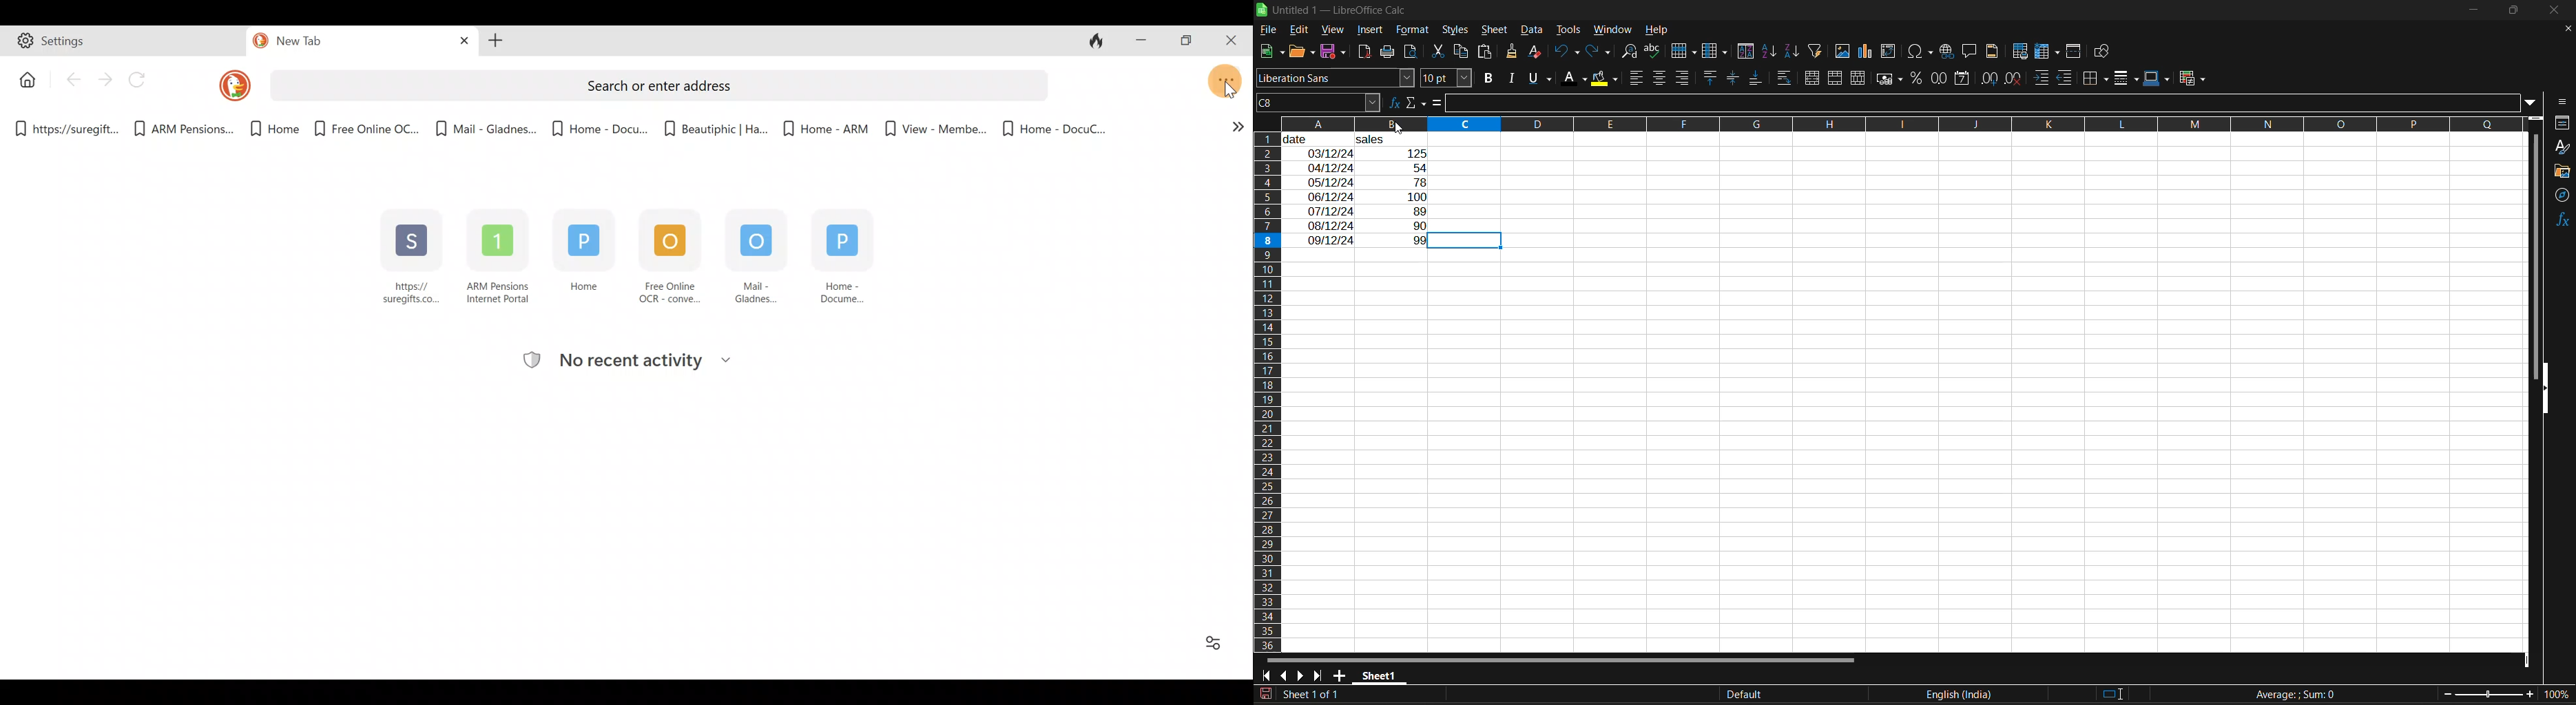 The width and height of the screenshot is (2576, 728). I want to click on conditional, so click(2190, 79).